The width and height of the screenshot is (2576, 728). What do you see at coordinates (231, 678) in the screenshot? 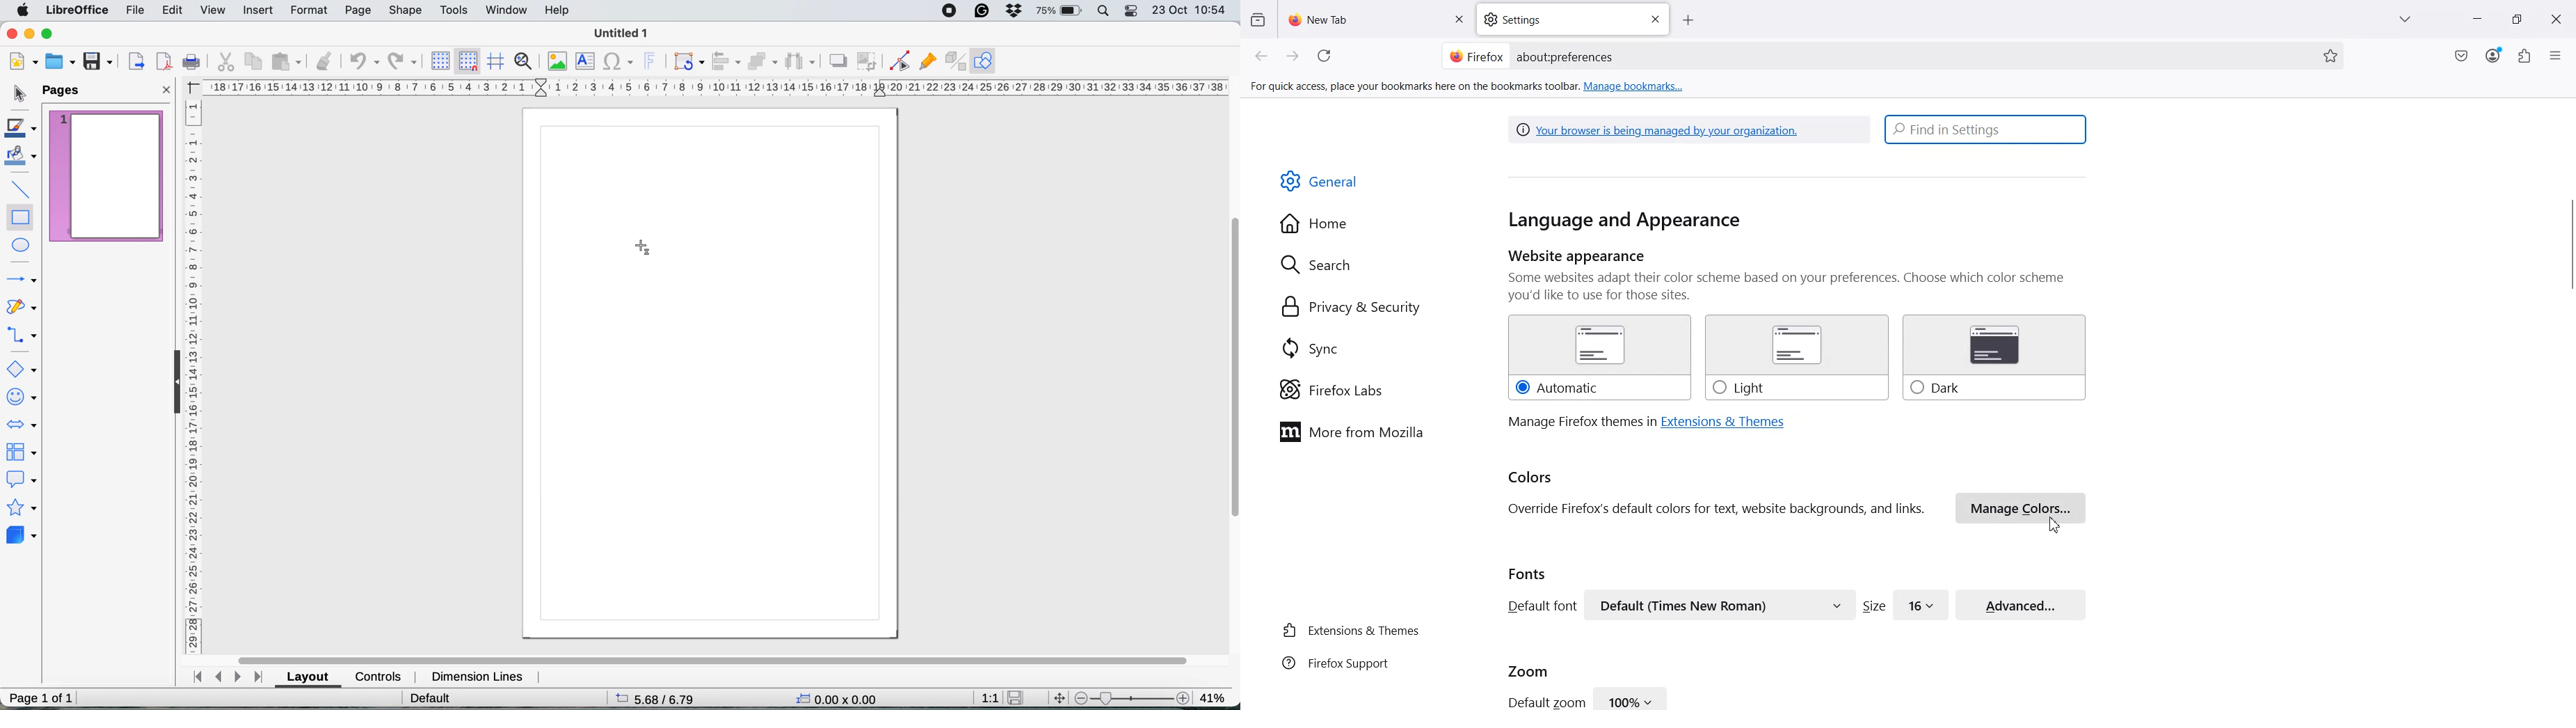
I see `navigate between sheets` at bounding box center [231, 678].